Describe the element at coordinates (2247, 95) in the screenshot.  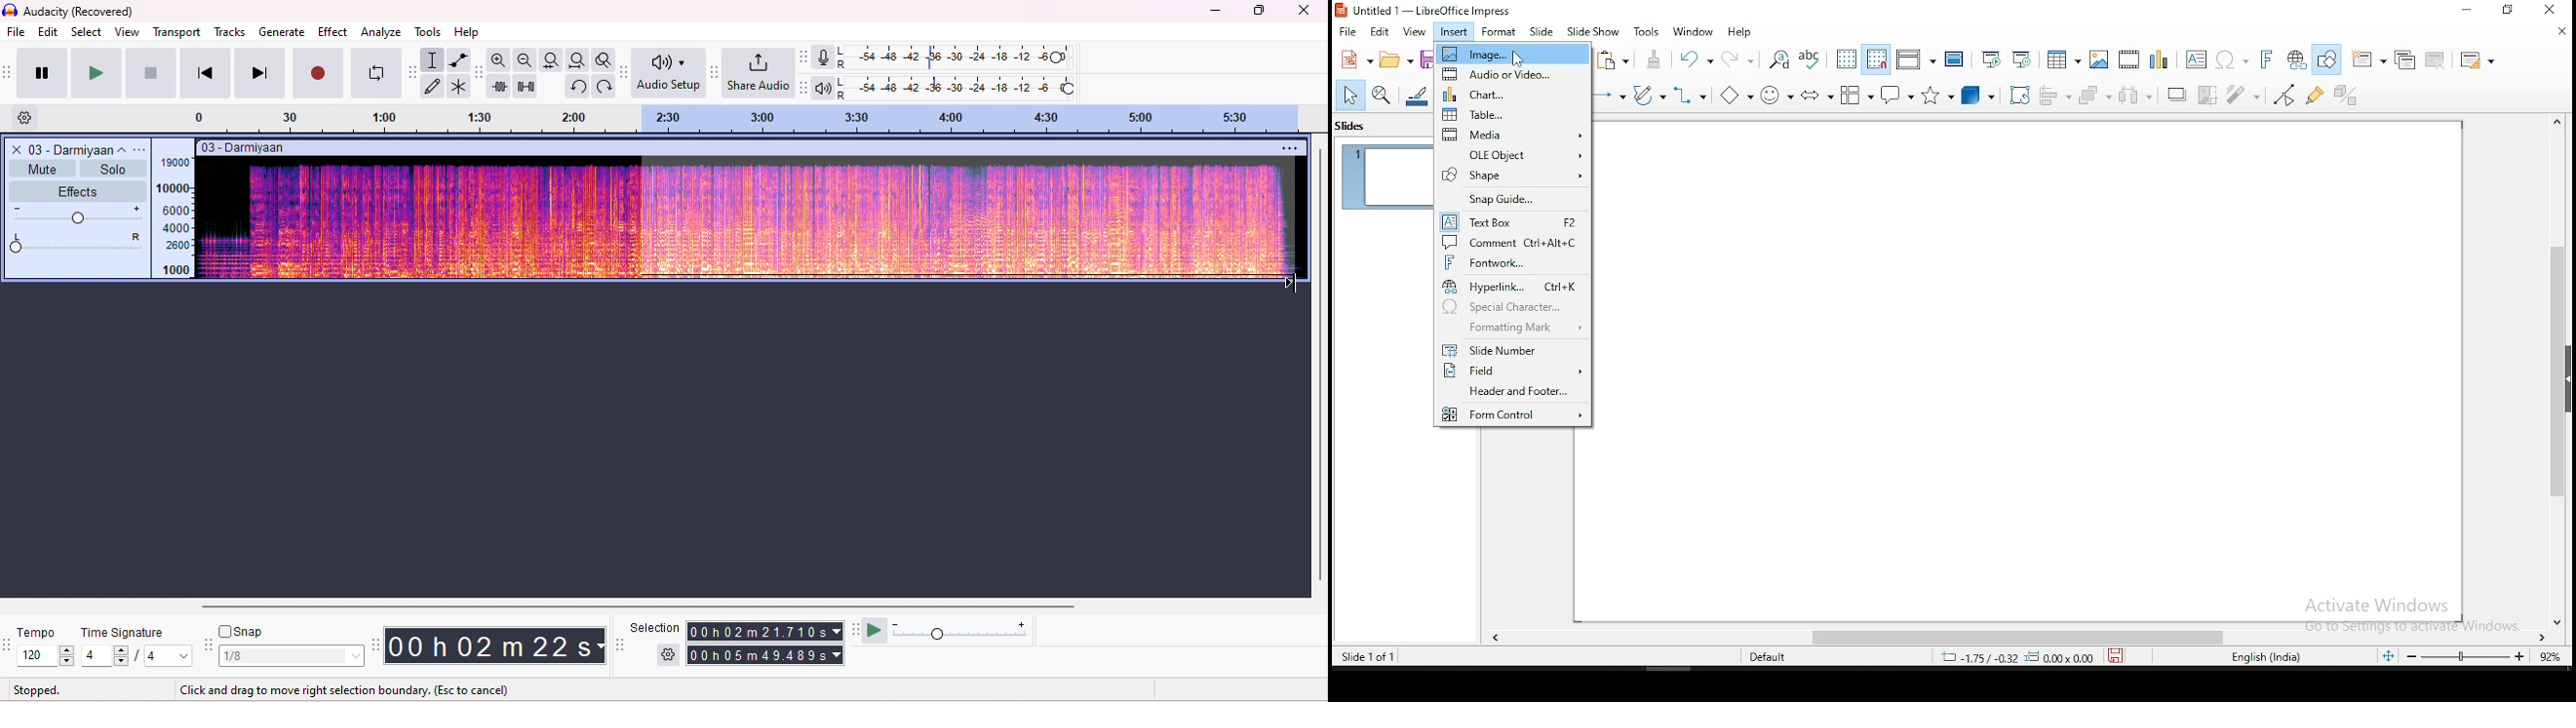
I see `crop image` at that location.